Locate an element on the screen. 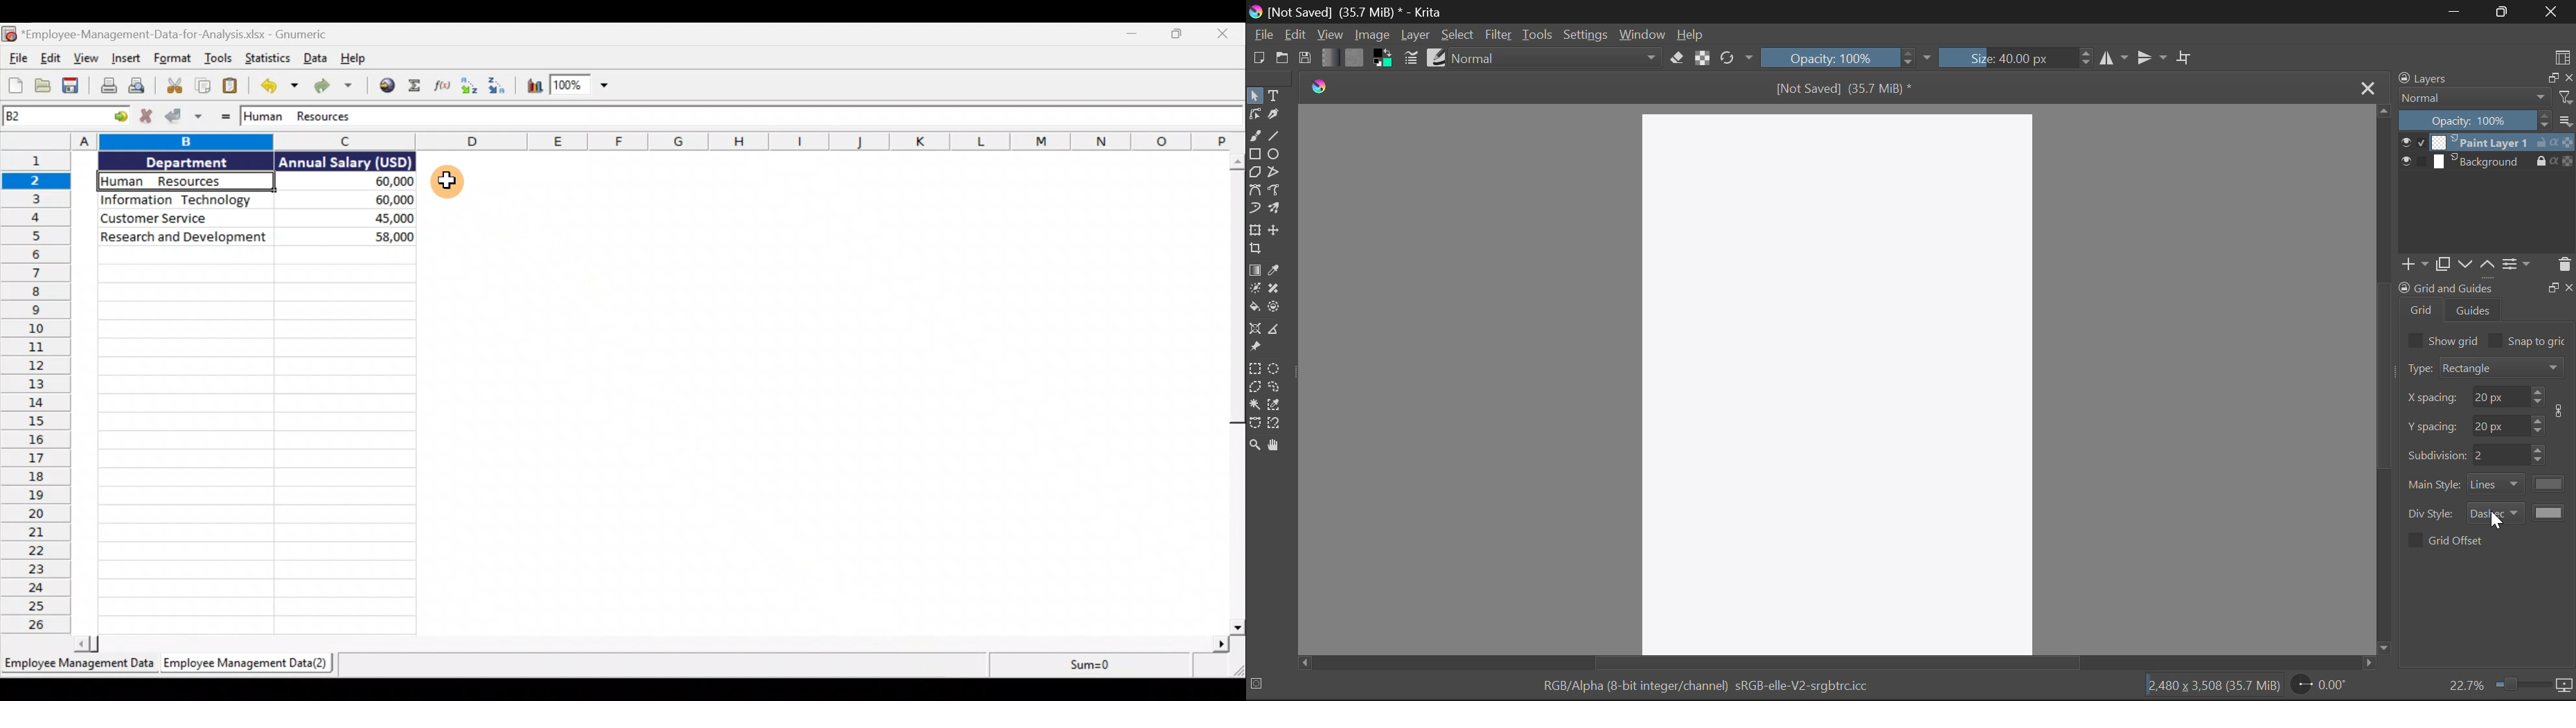  Color Information is located at coordinates (1705, 689).